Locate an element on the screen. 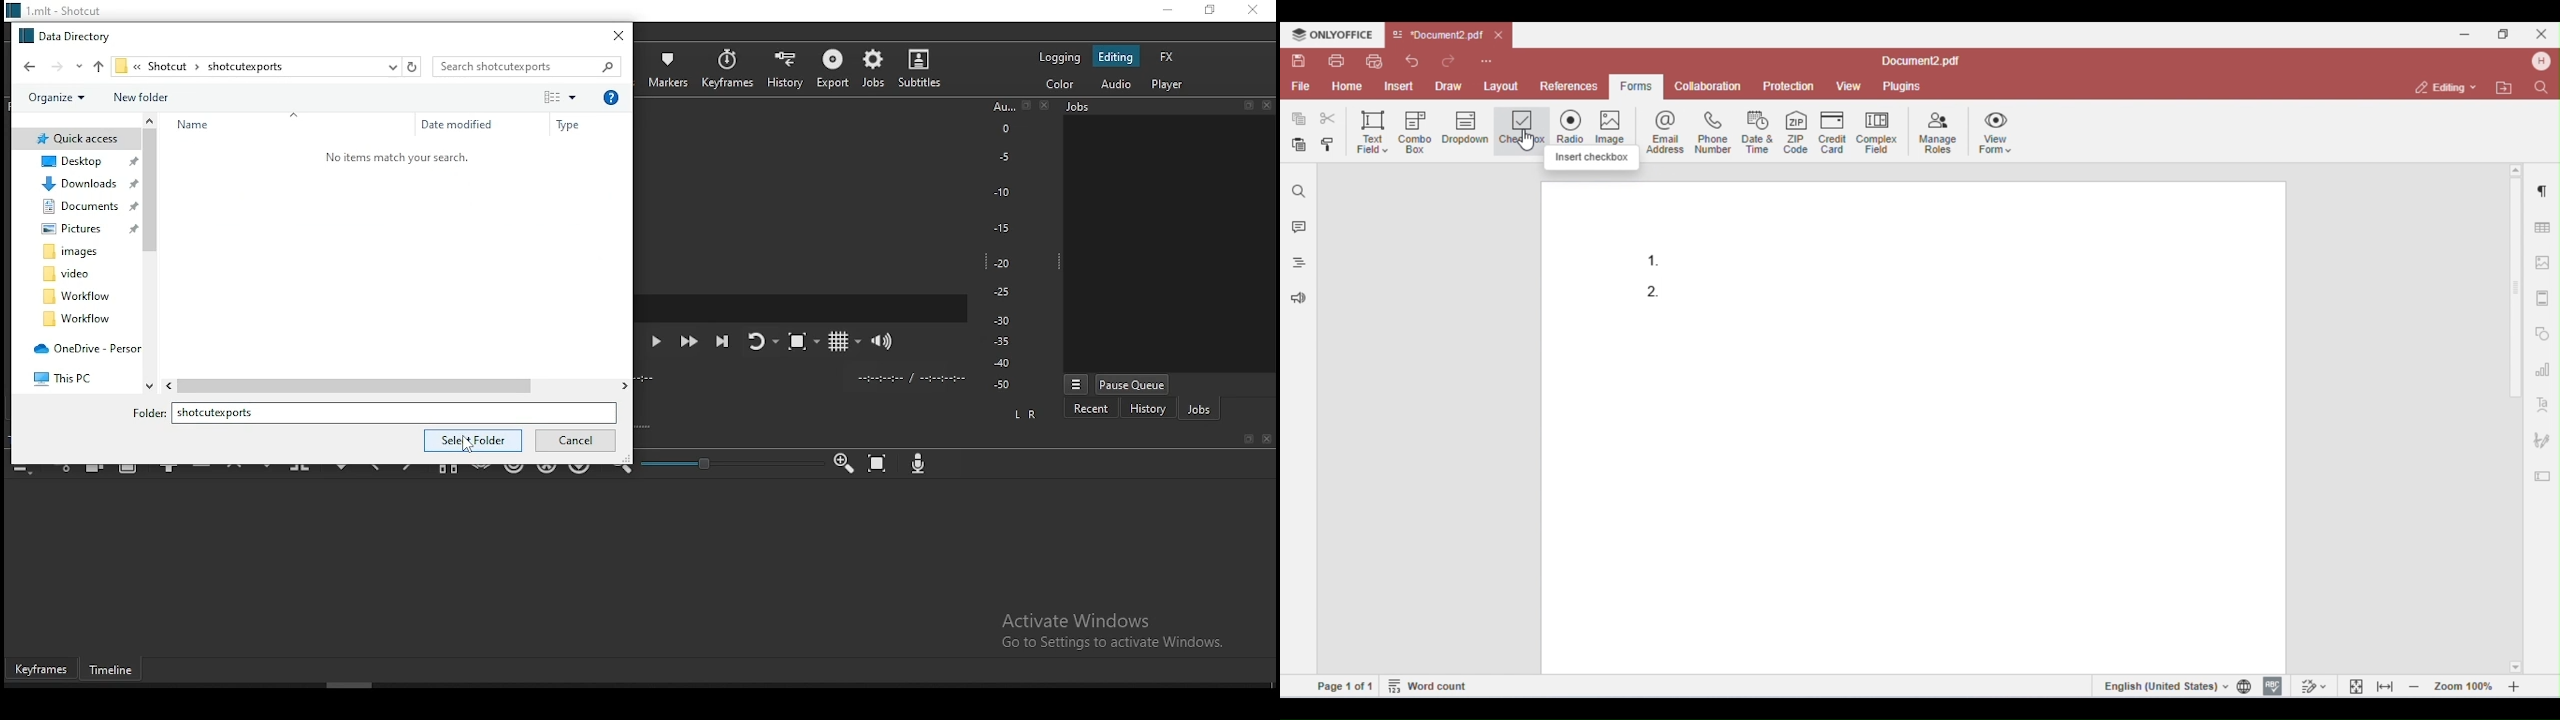 The height and width of the screenshot is (728, 2576). organize is located at coordinates (54, 99).